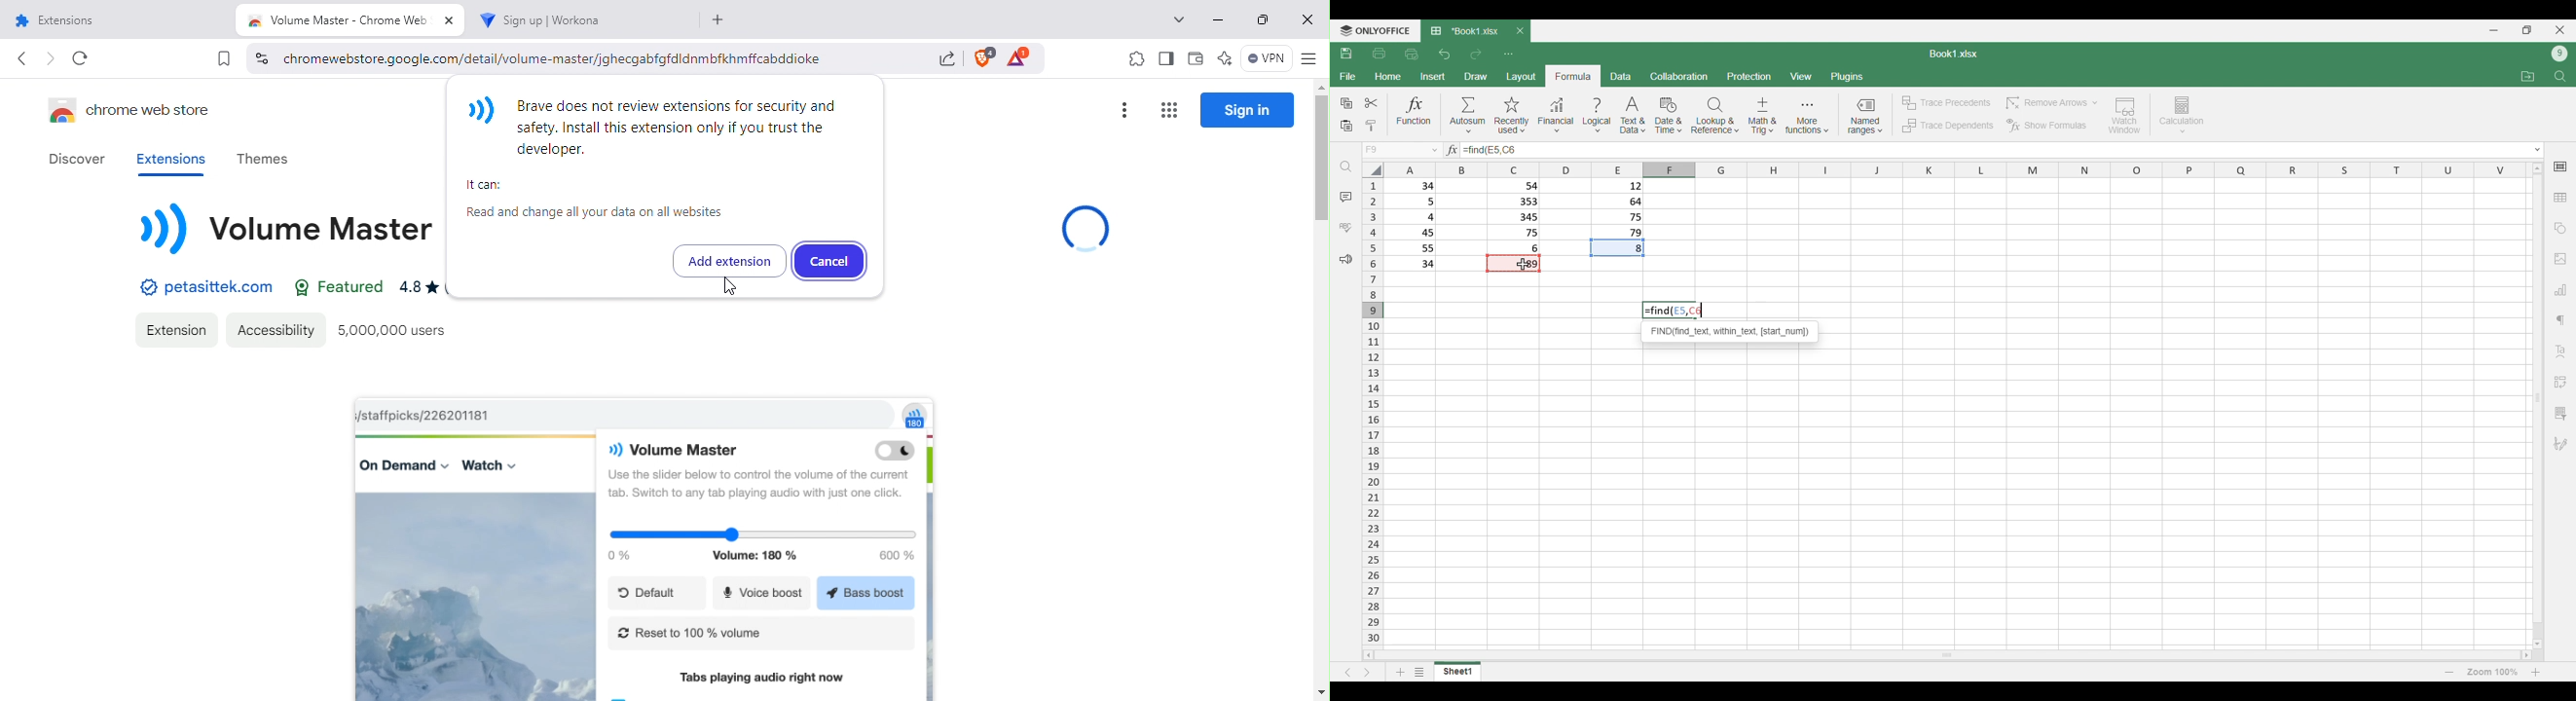 The height and width of the screenshot is (728, 2576). Describe the element at coordinates (1730, 331) in the screenshot. I see `Instructions for current function` at that location.